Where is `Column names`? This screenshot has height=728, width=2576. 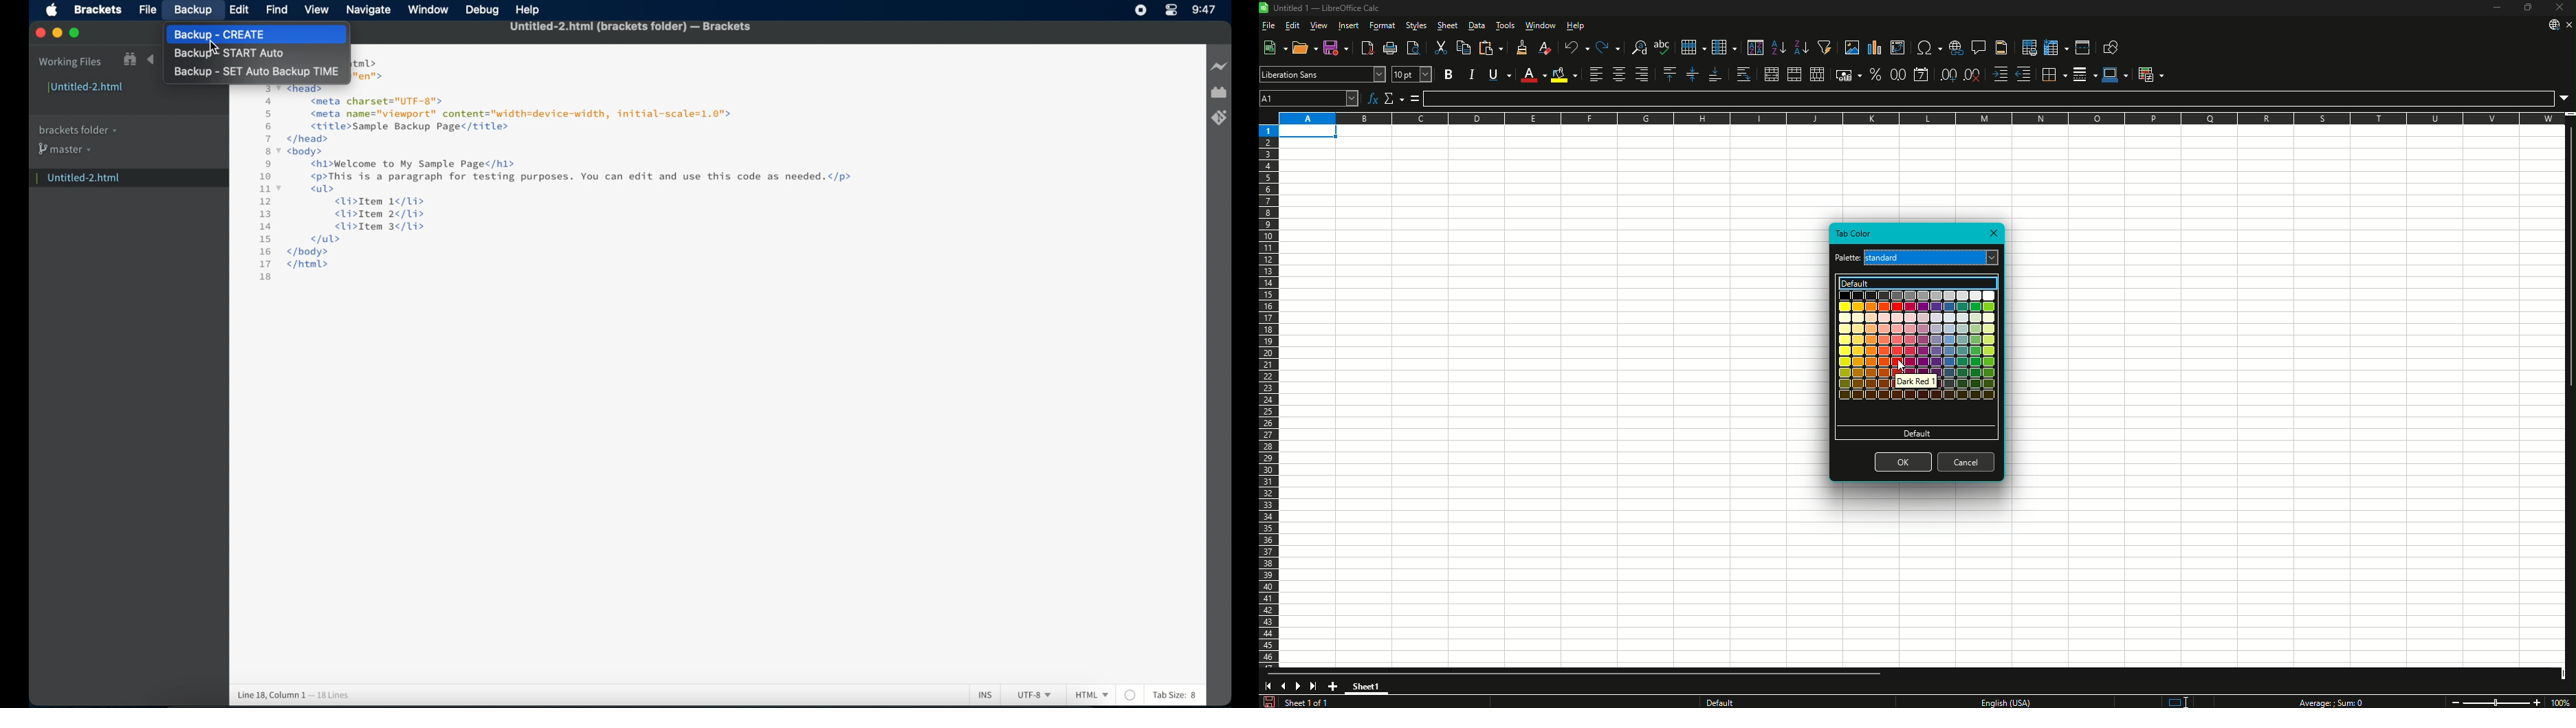 Column names is located at coordinates (1921, 118).